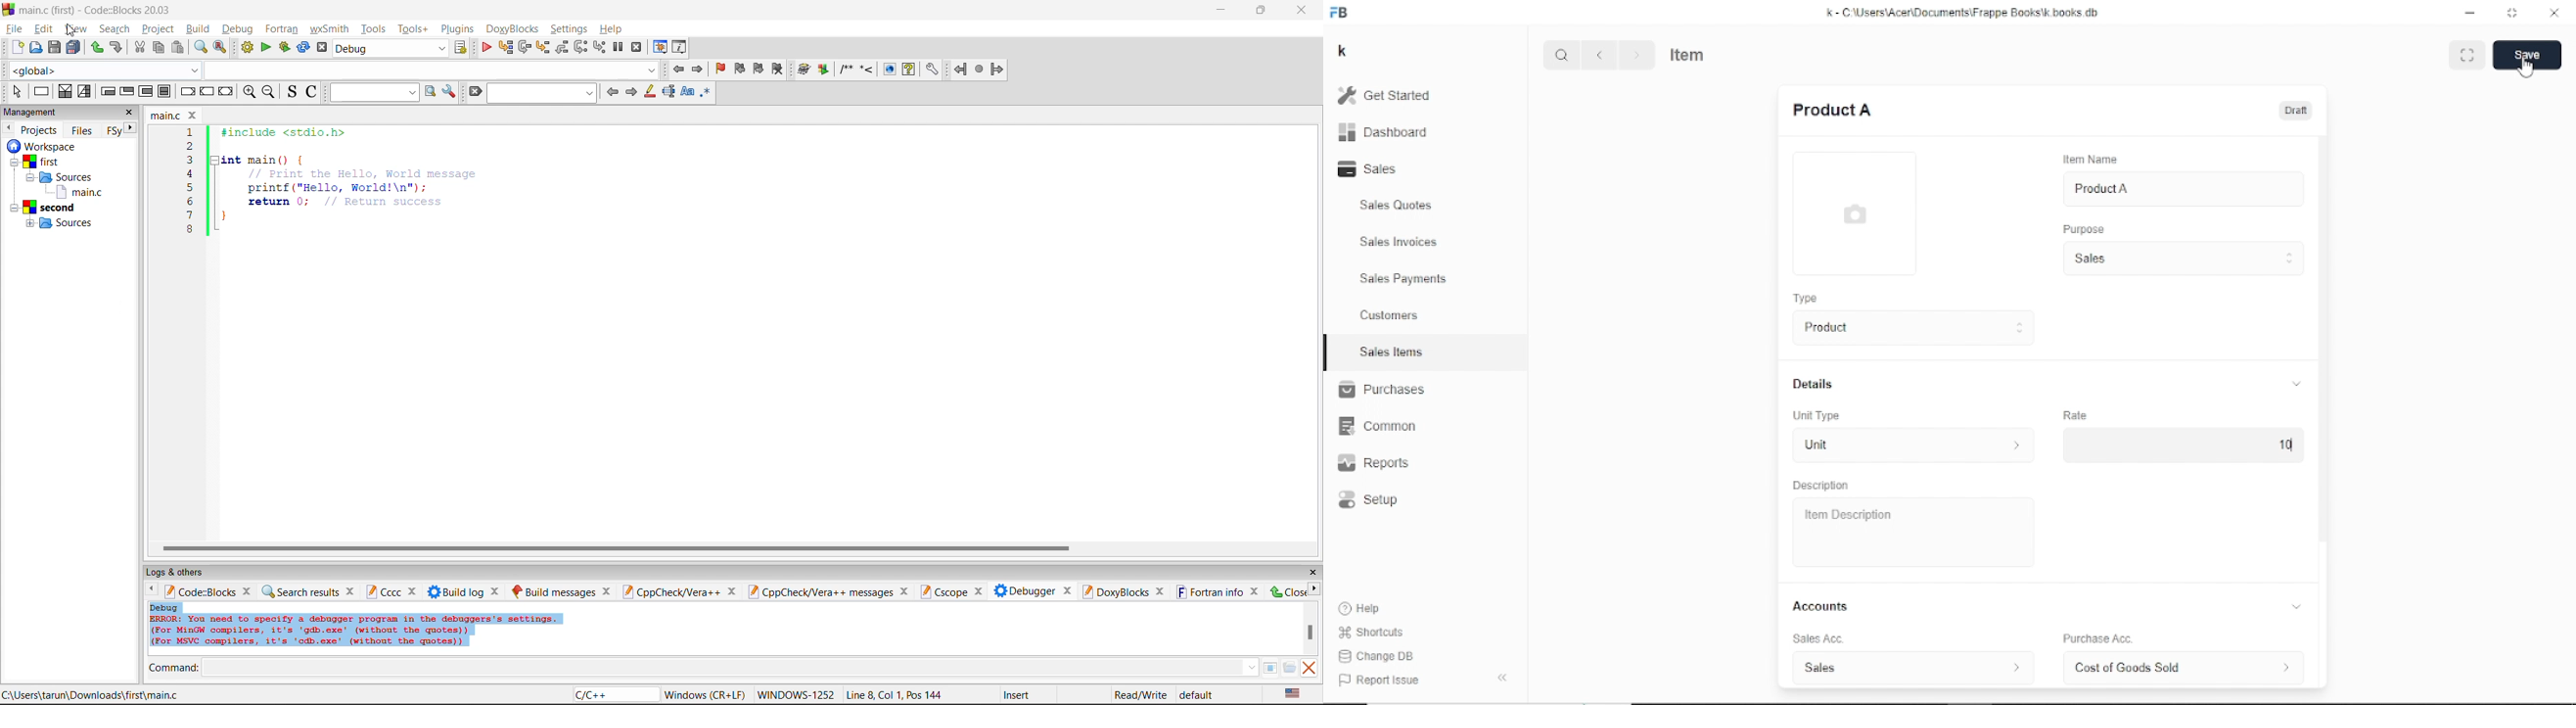 This screenshot has width=2576, height=728. Describe the element at coordinates (1599, 55) in the screenshot. I see `Previous` at that location.